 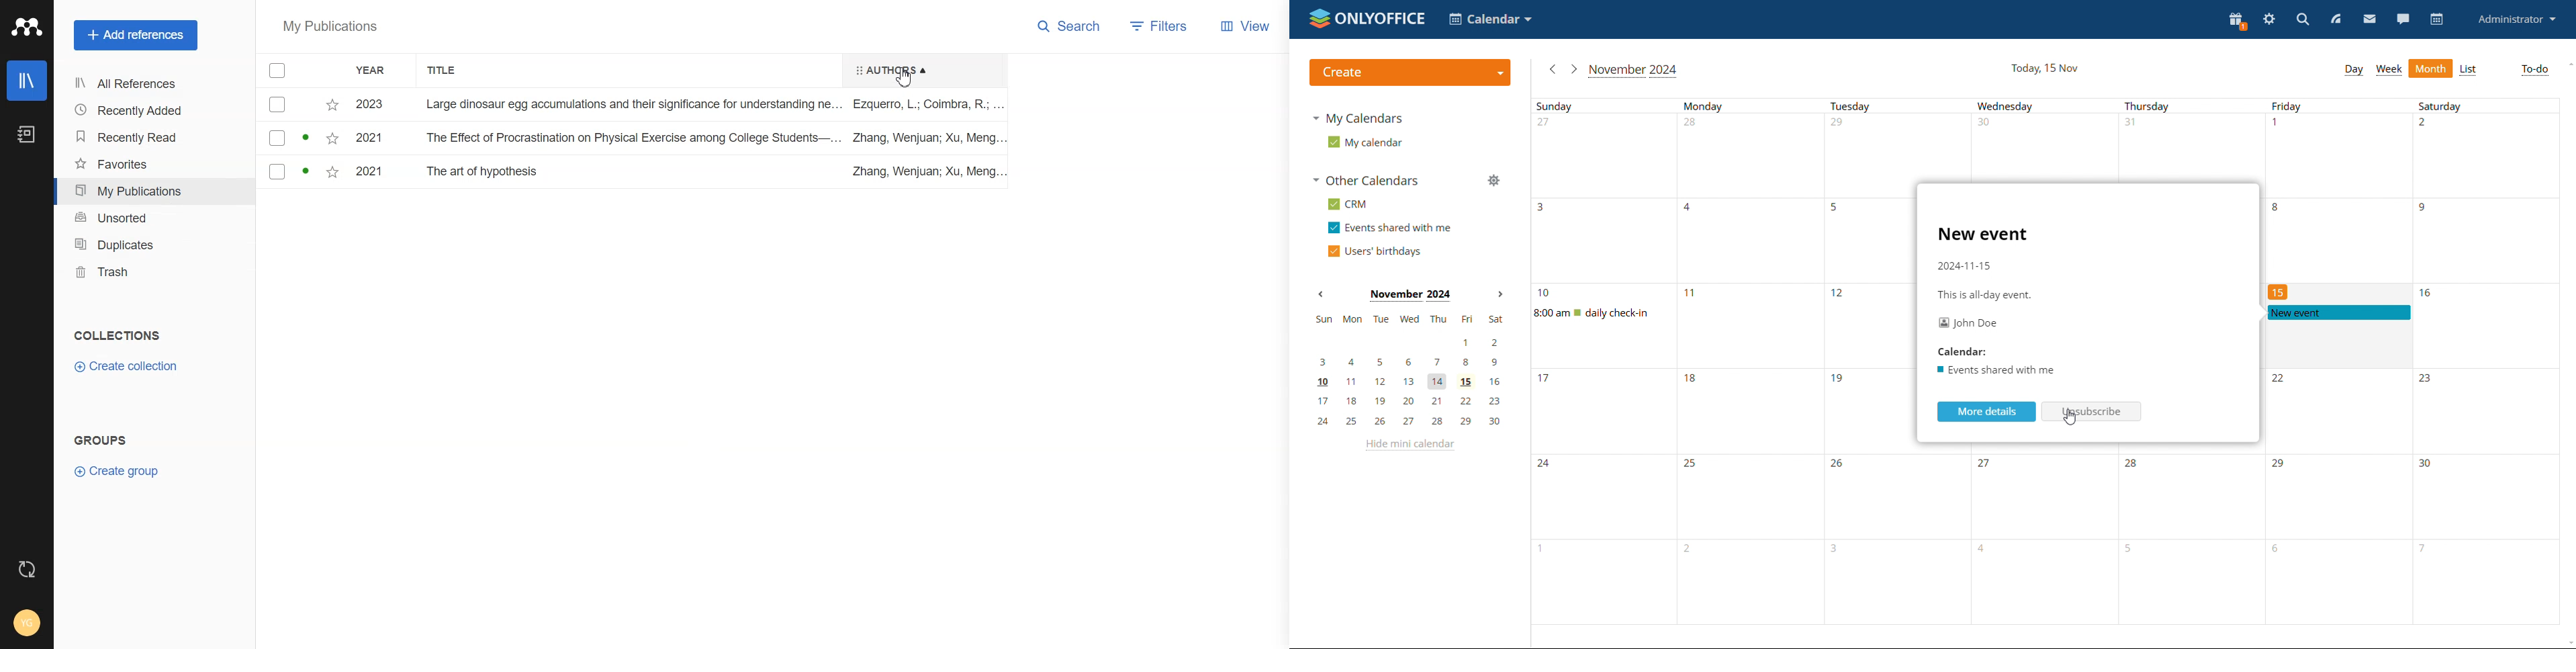 What do you see at coordinates (152, 271) in the screenshot?
I see `Trash` at bounding box center [152, 271].